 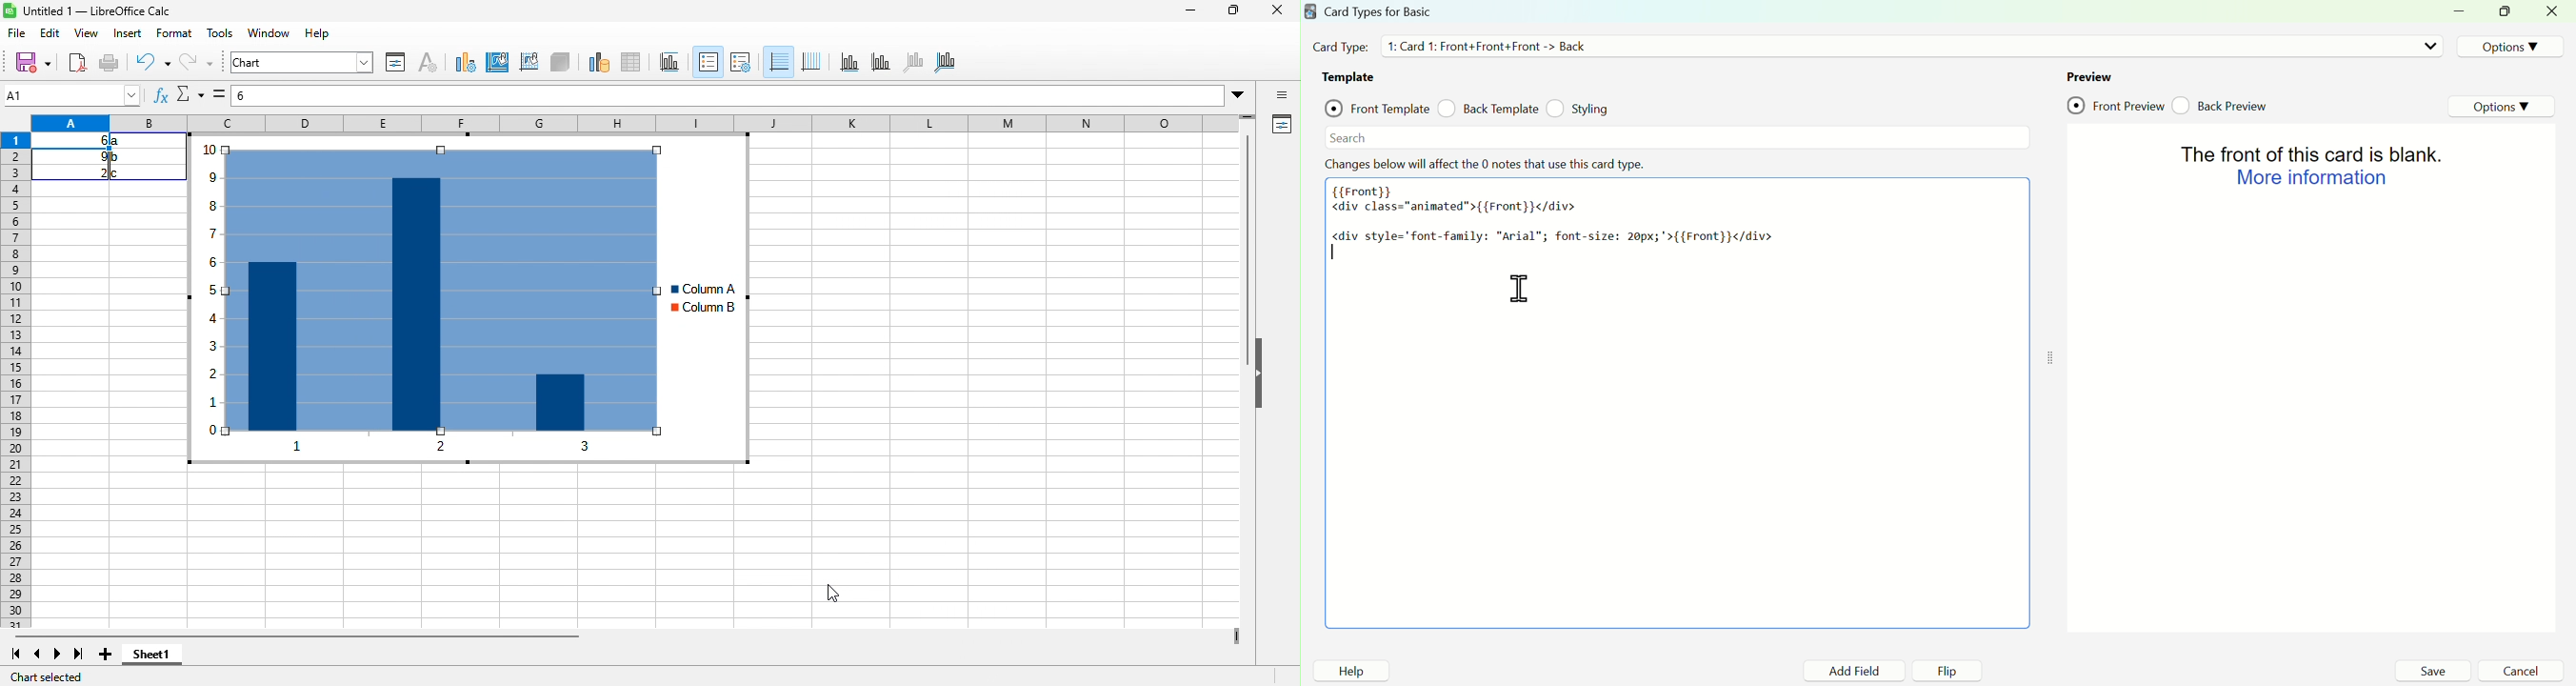 I want to click on previous, so click(x=37, y=656).